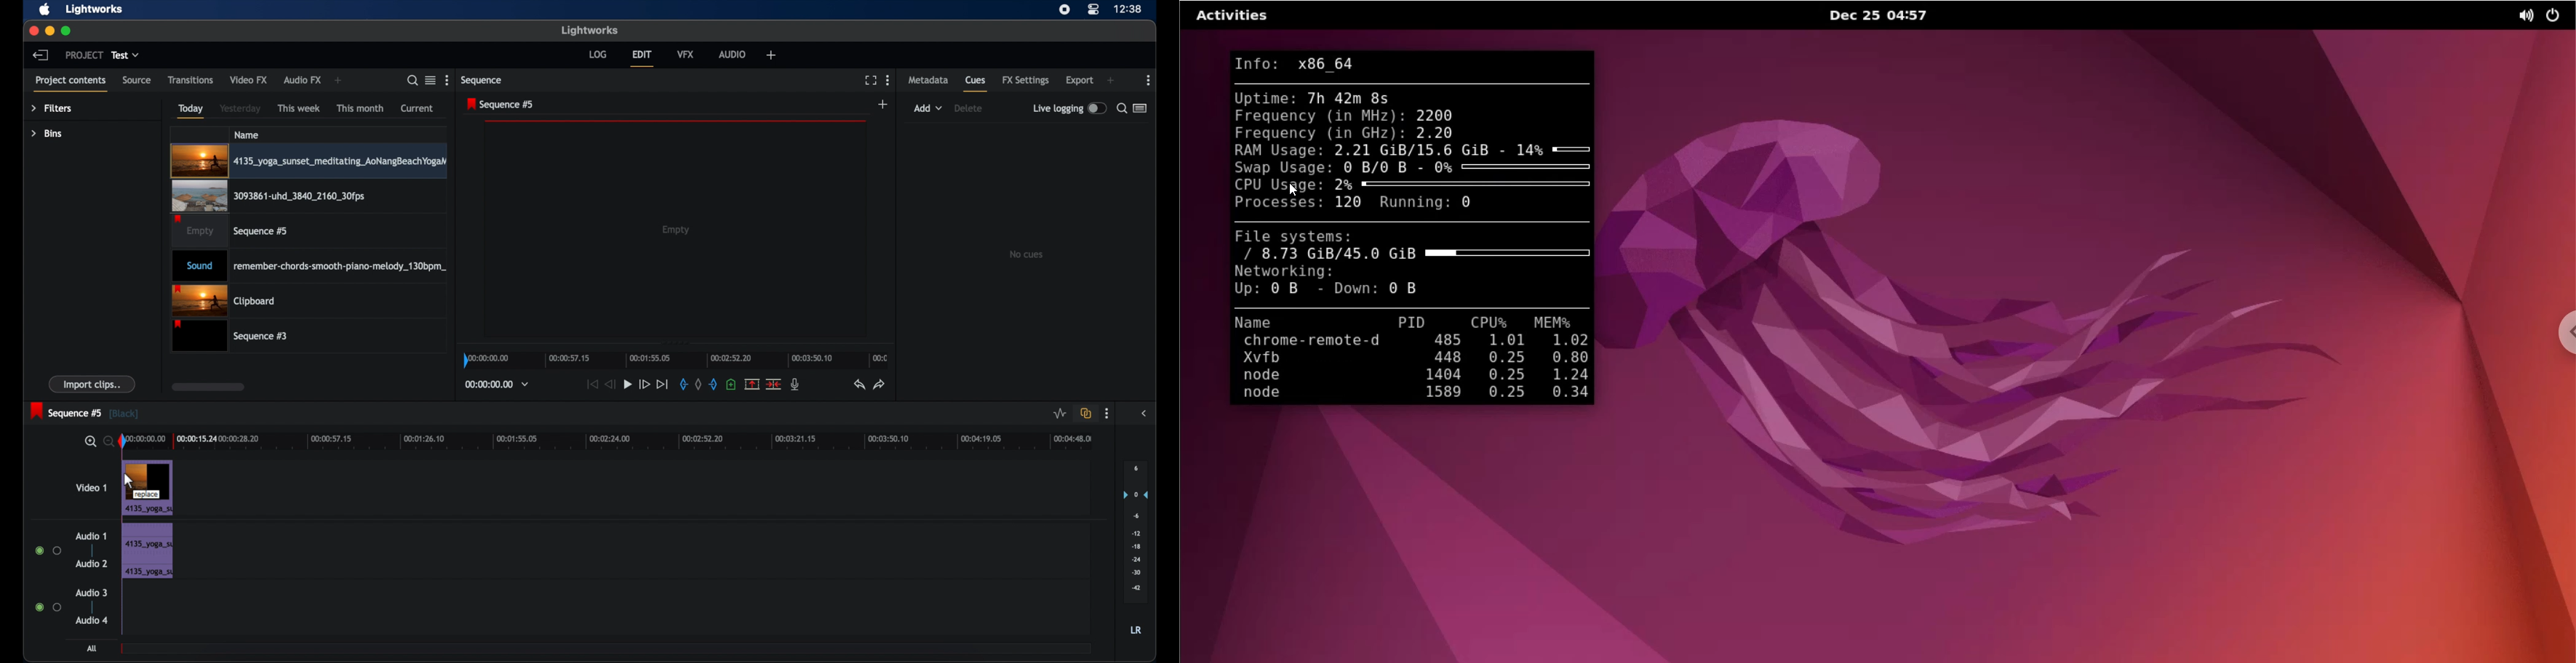 The image size is (2576, 672). Describe the element at coordinates (644, 384) in the screenshot. I see `fast forward` at that location.